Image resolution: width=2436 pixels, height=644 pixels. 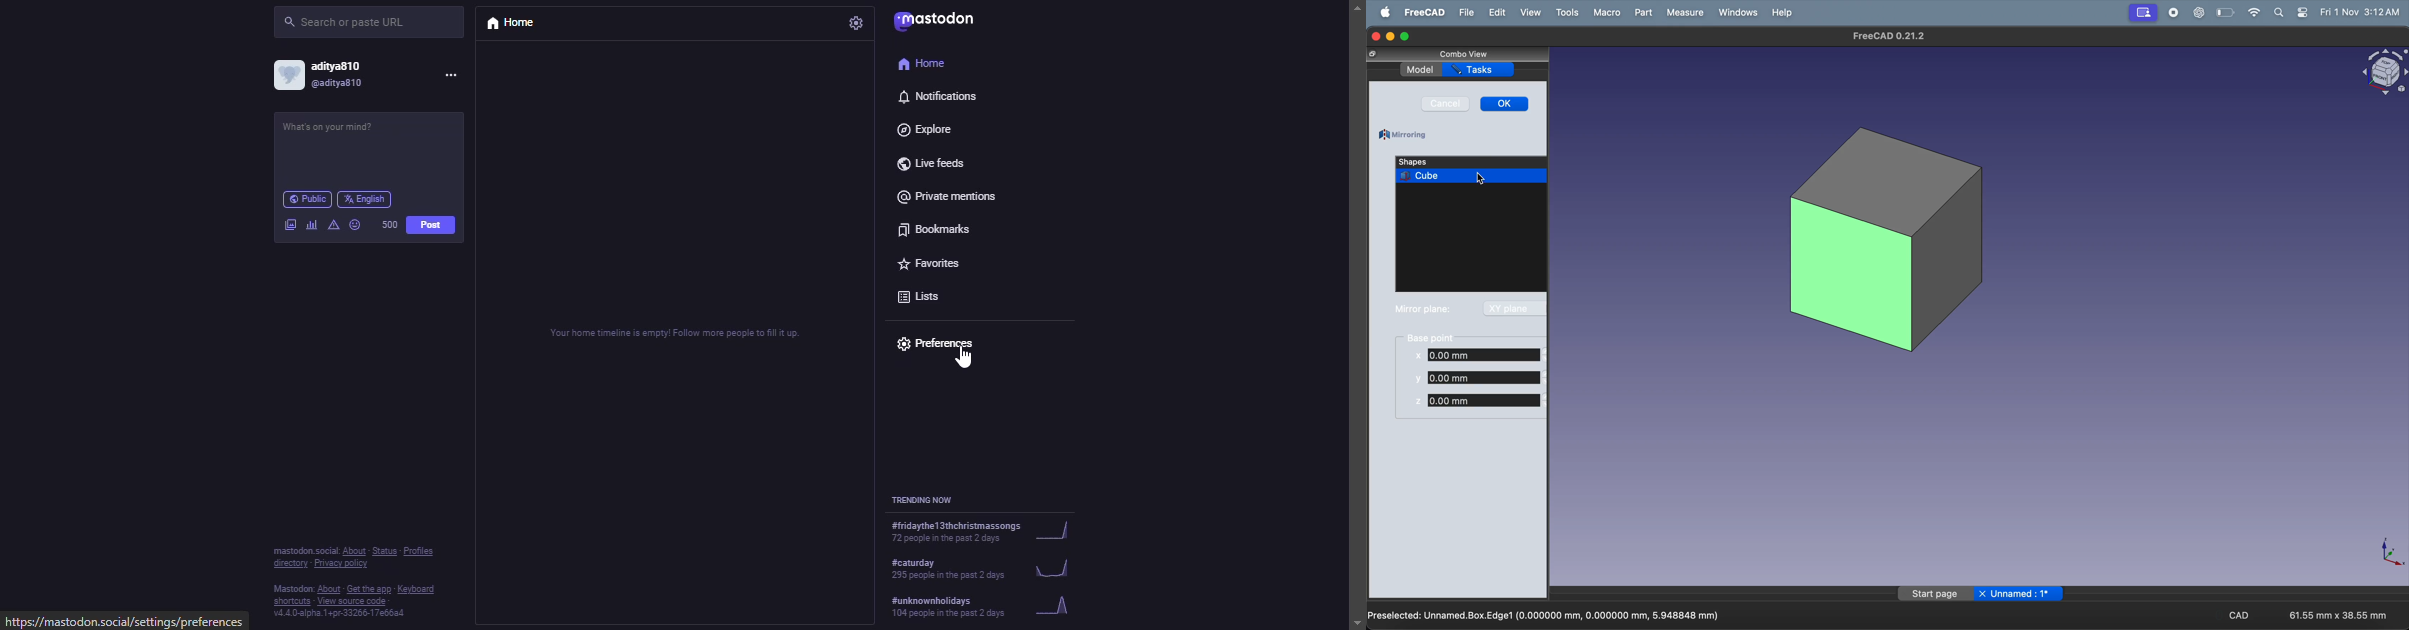 What do you see at coordinates (1479, 377) in the screenshot?
I see `y cordinate` at bounding box center [1479, 377].